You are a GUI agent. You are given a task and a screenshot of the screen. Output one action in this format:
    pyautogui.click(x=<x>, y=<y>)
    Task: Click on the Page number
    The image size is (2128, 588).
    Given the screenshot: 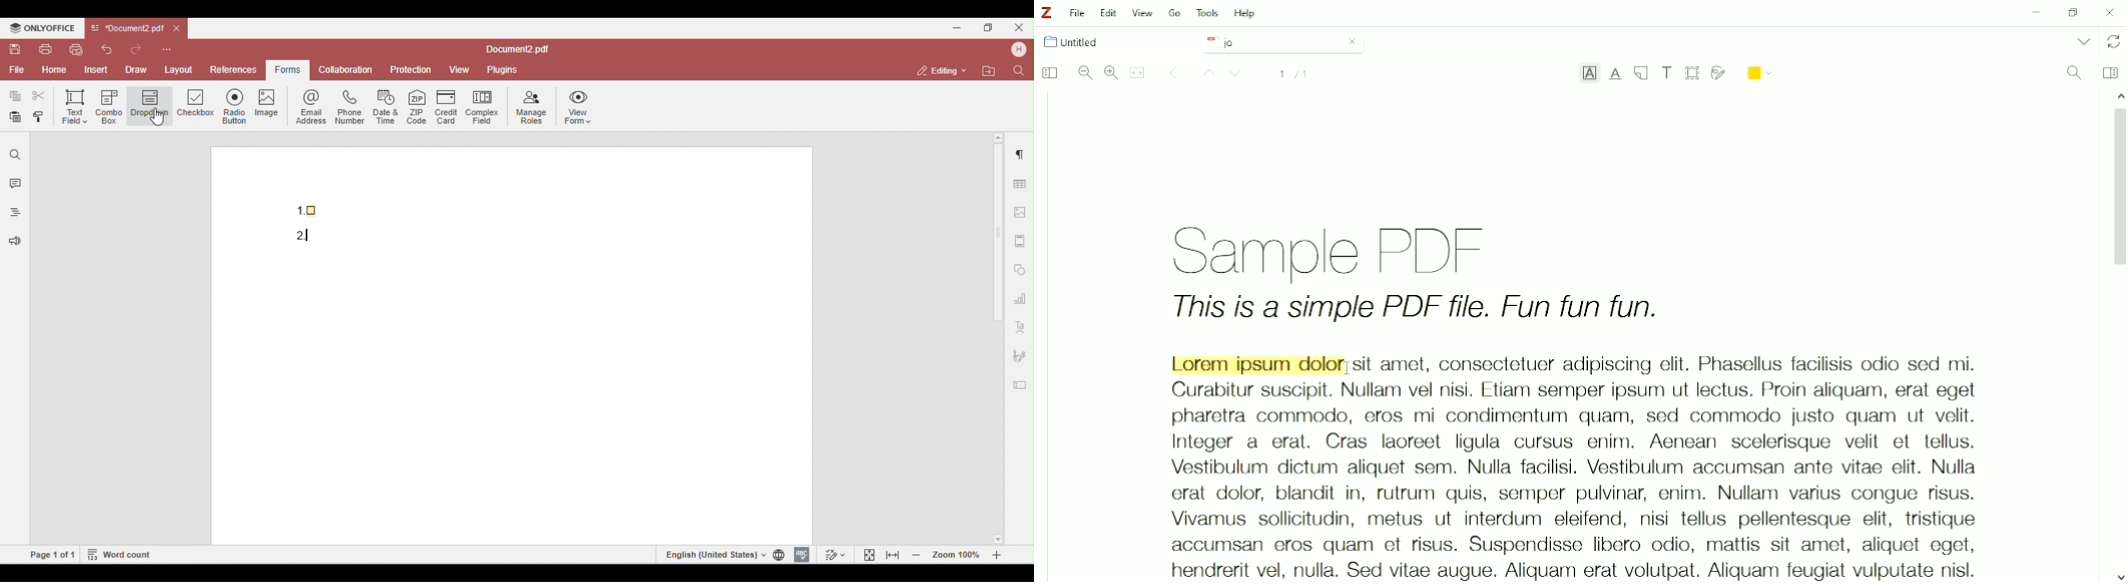 What is the action you would take?
    pyautogui.click(x=1294, y=74)
    